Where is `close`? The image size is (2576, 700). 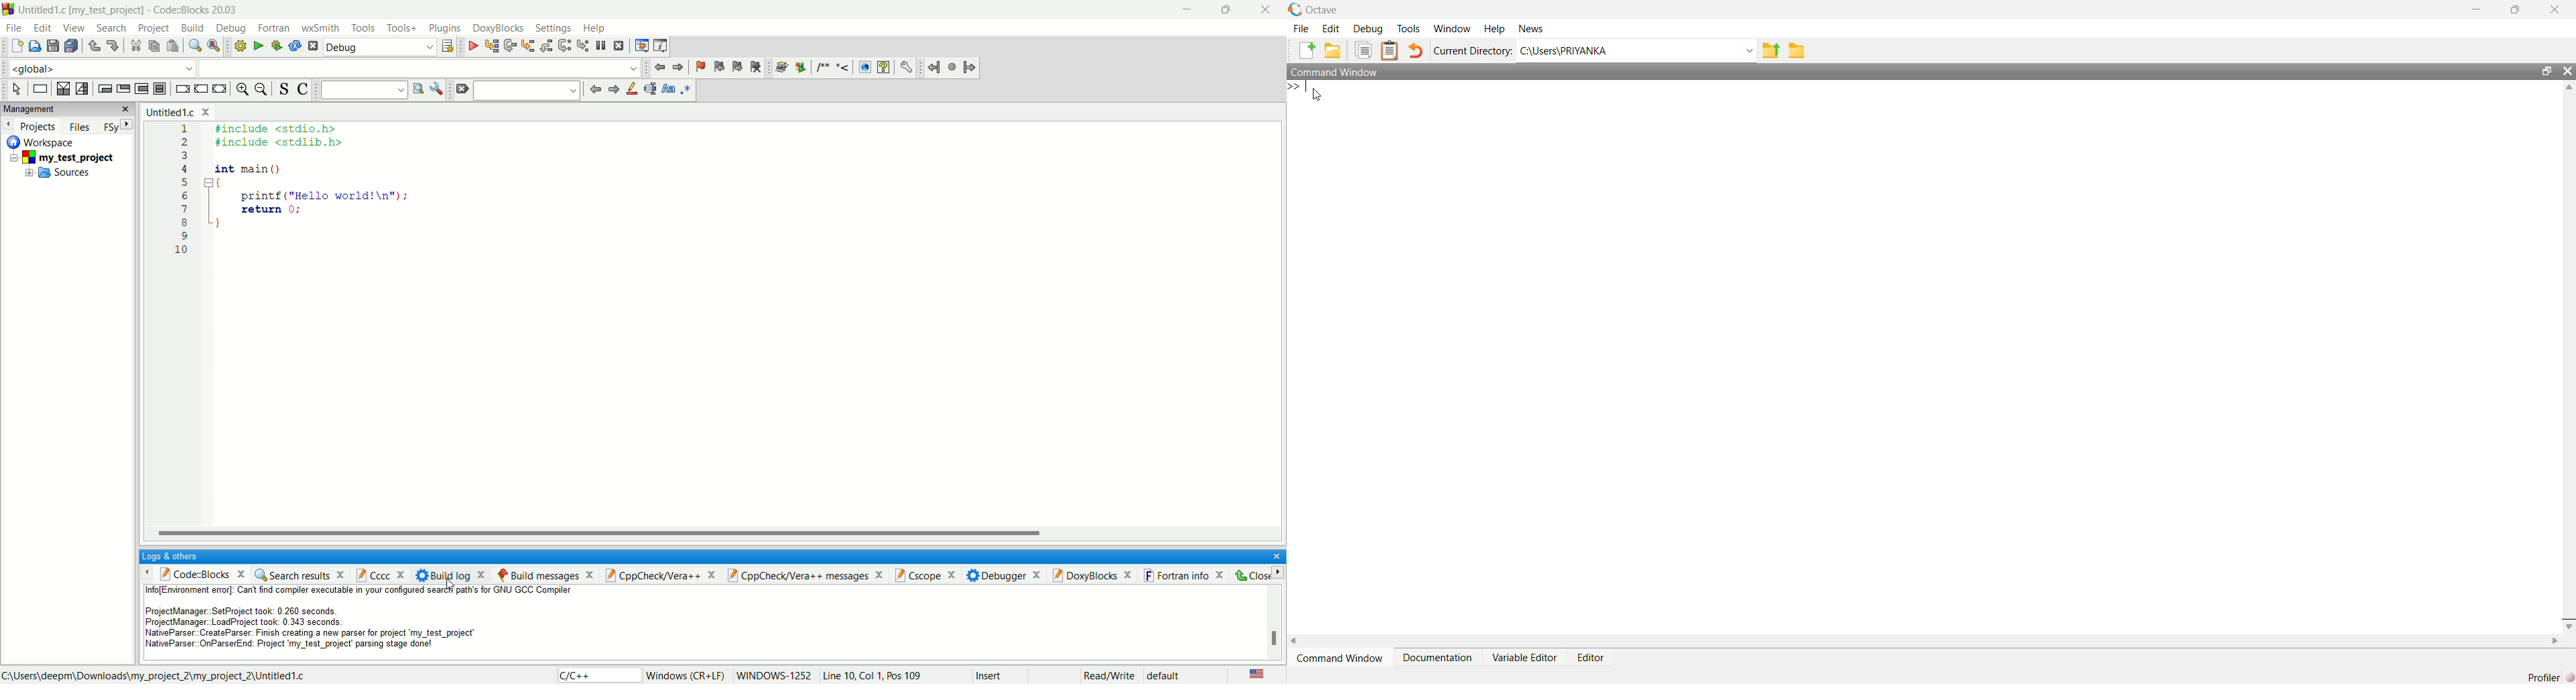 close is located at coordinates (2557, 9).